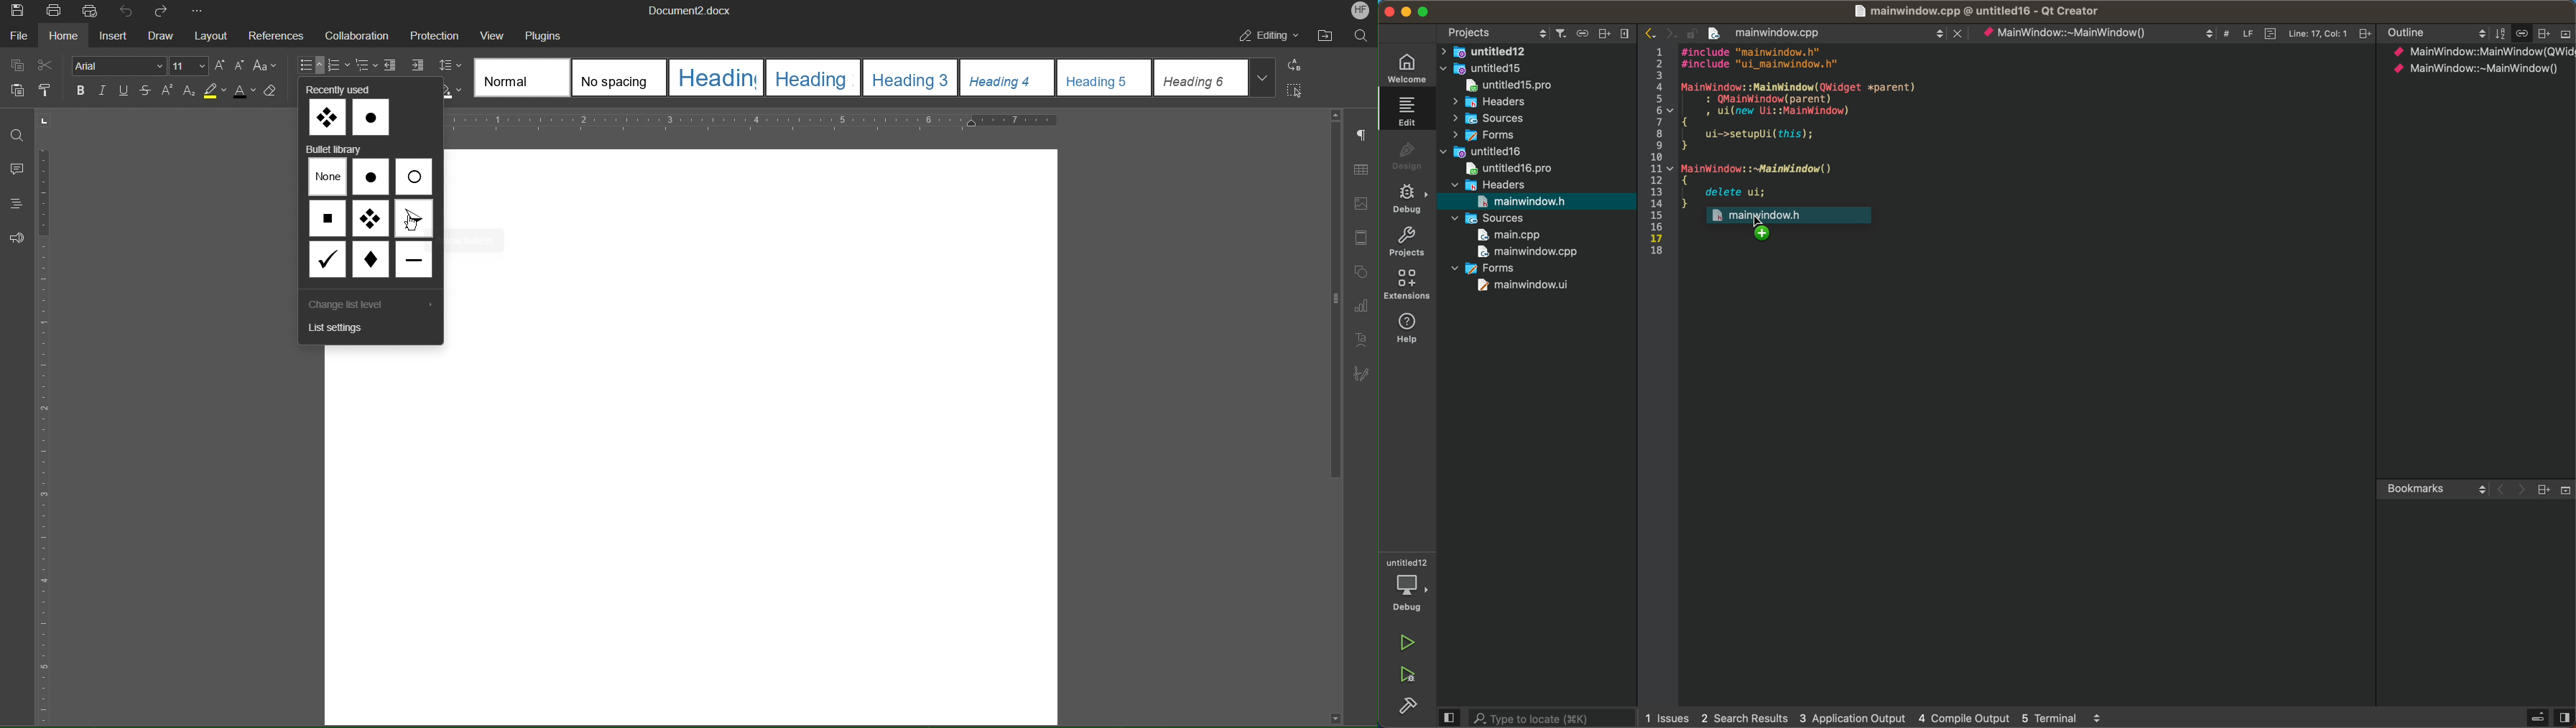 The image size is (2576, 728). Describe the element at coordinates (17, 169) in the screenshot. I see `Comments` at that location.